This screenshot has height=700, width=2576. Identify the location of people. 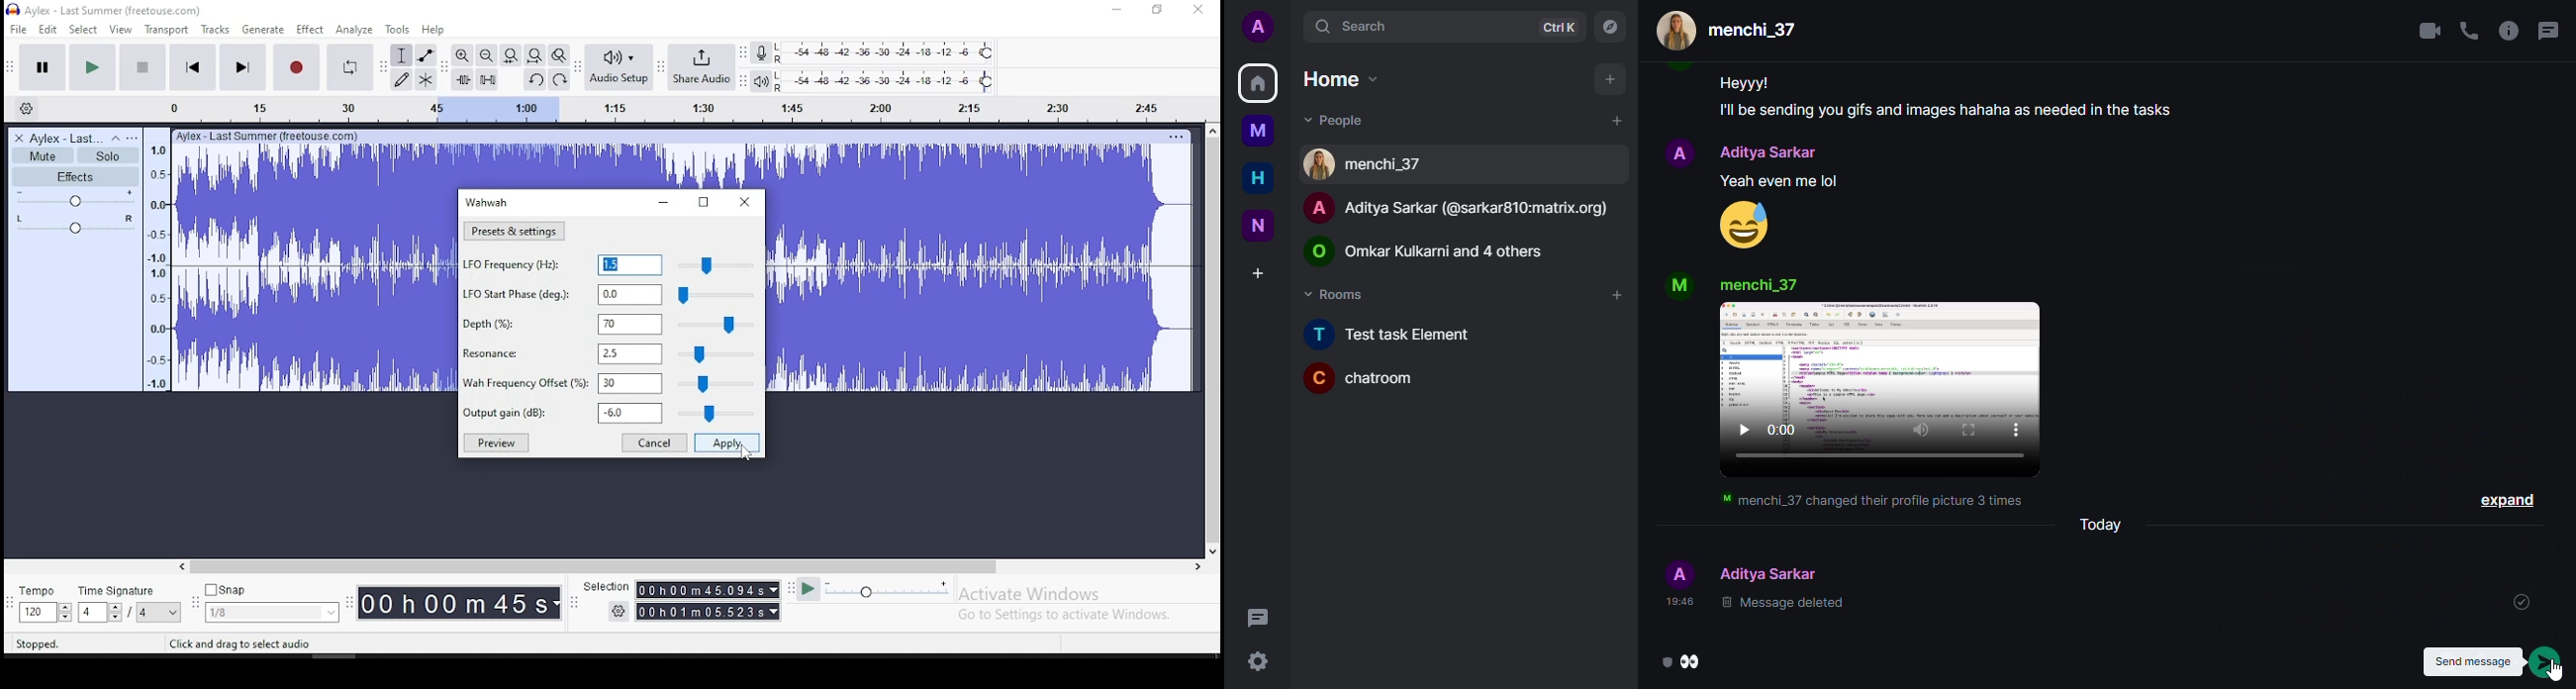
(1465, 208).